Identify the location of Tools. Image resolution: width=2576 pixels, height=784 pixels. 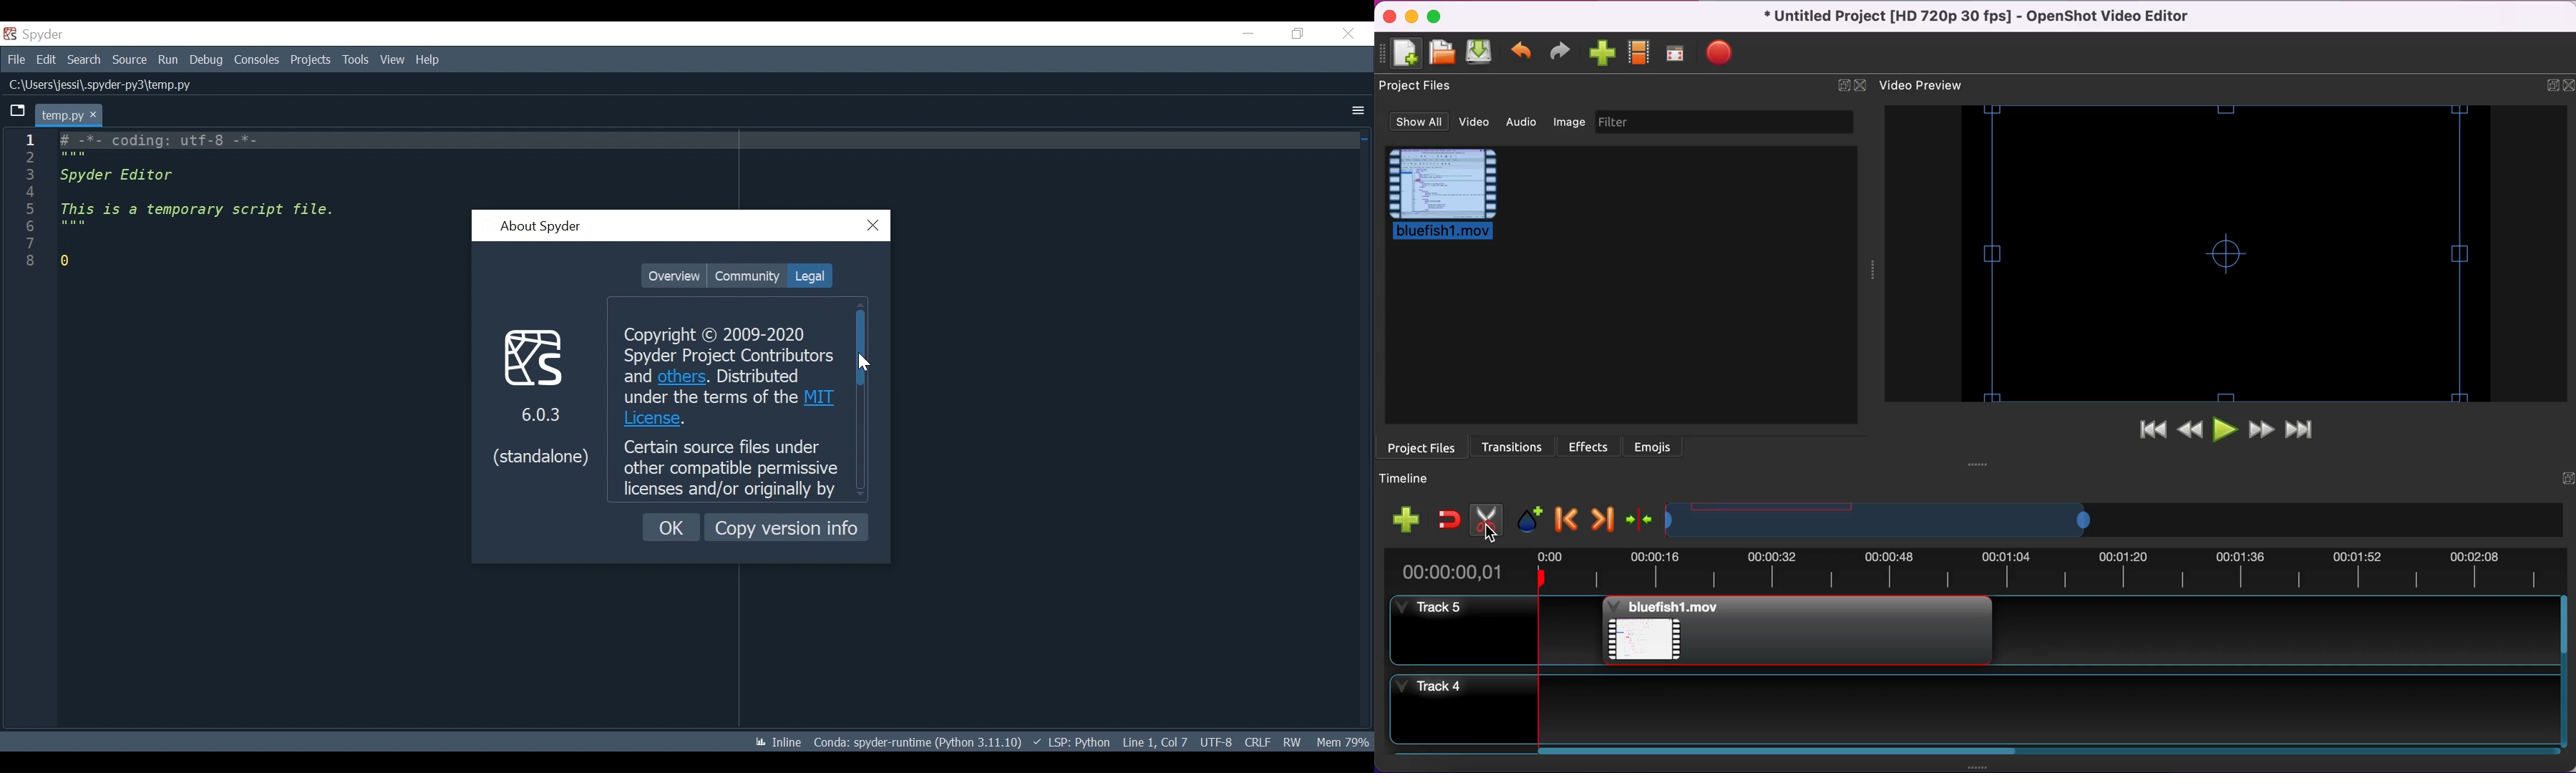
(357, 60).